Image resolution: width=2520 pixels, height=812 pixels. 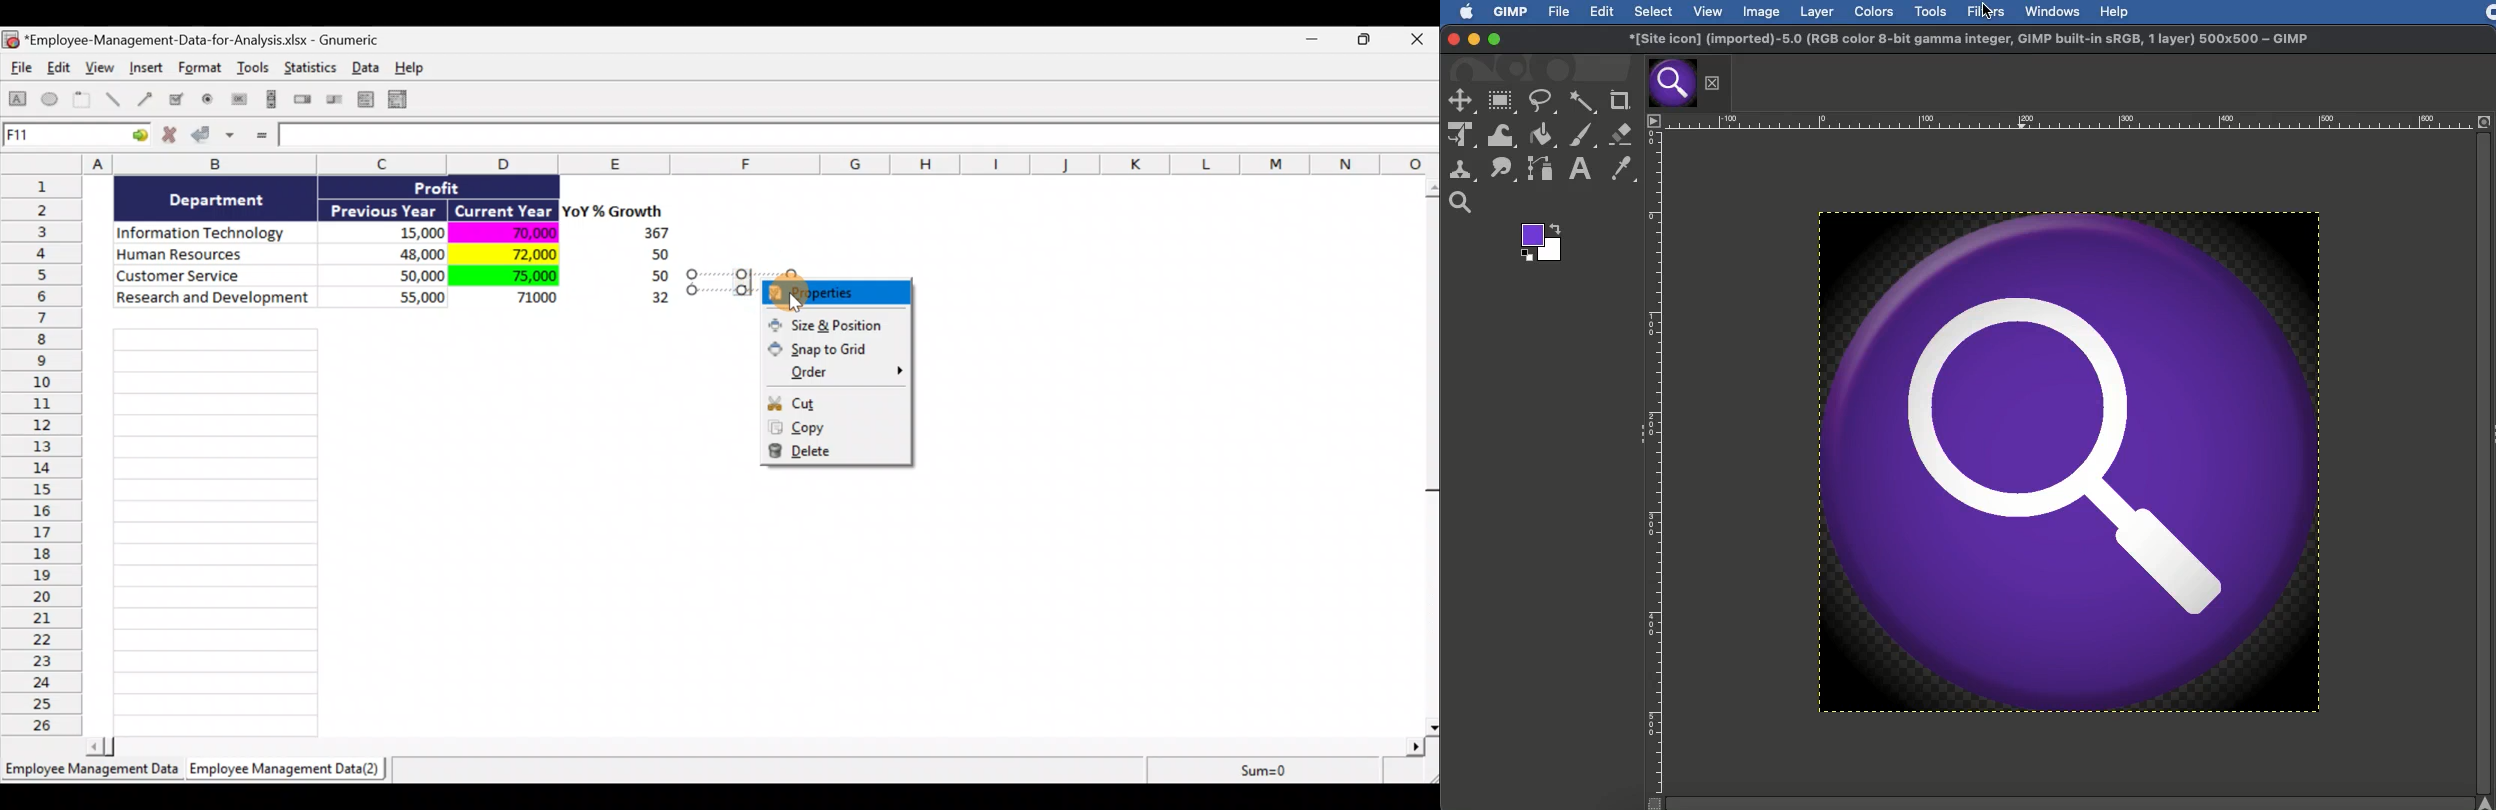 I want to click on Maximize, so click(x=1493, y=40).